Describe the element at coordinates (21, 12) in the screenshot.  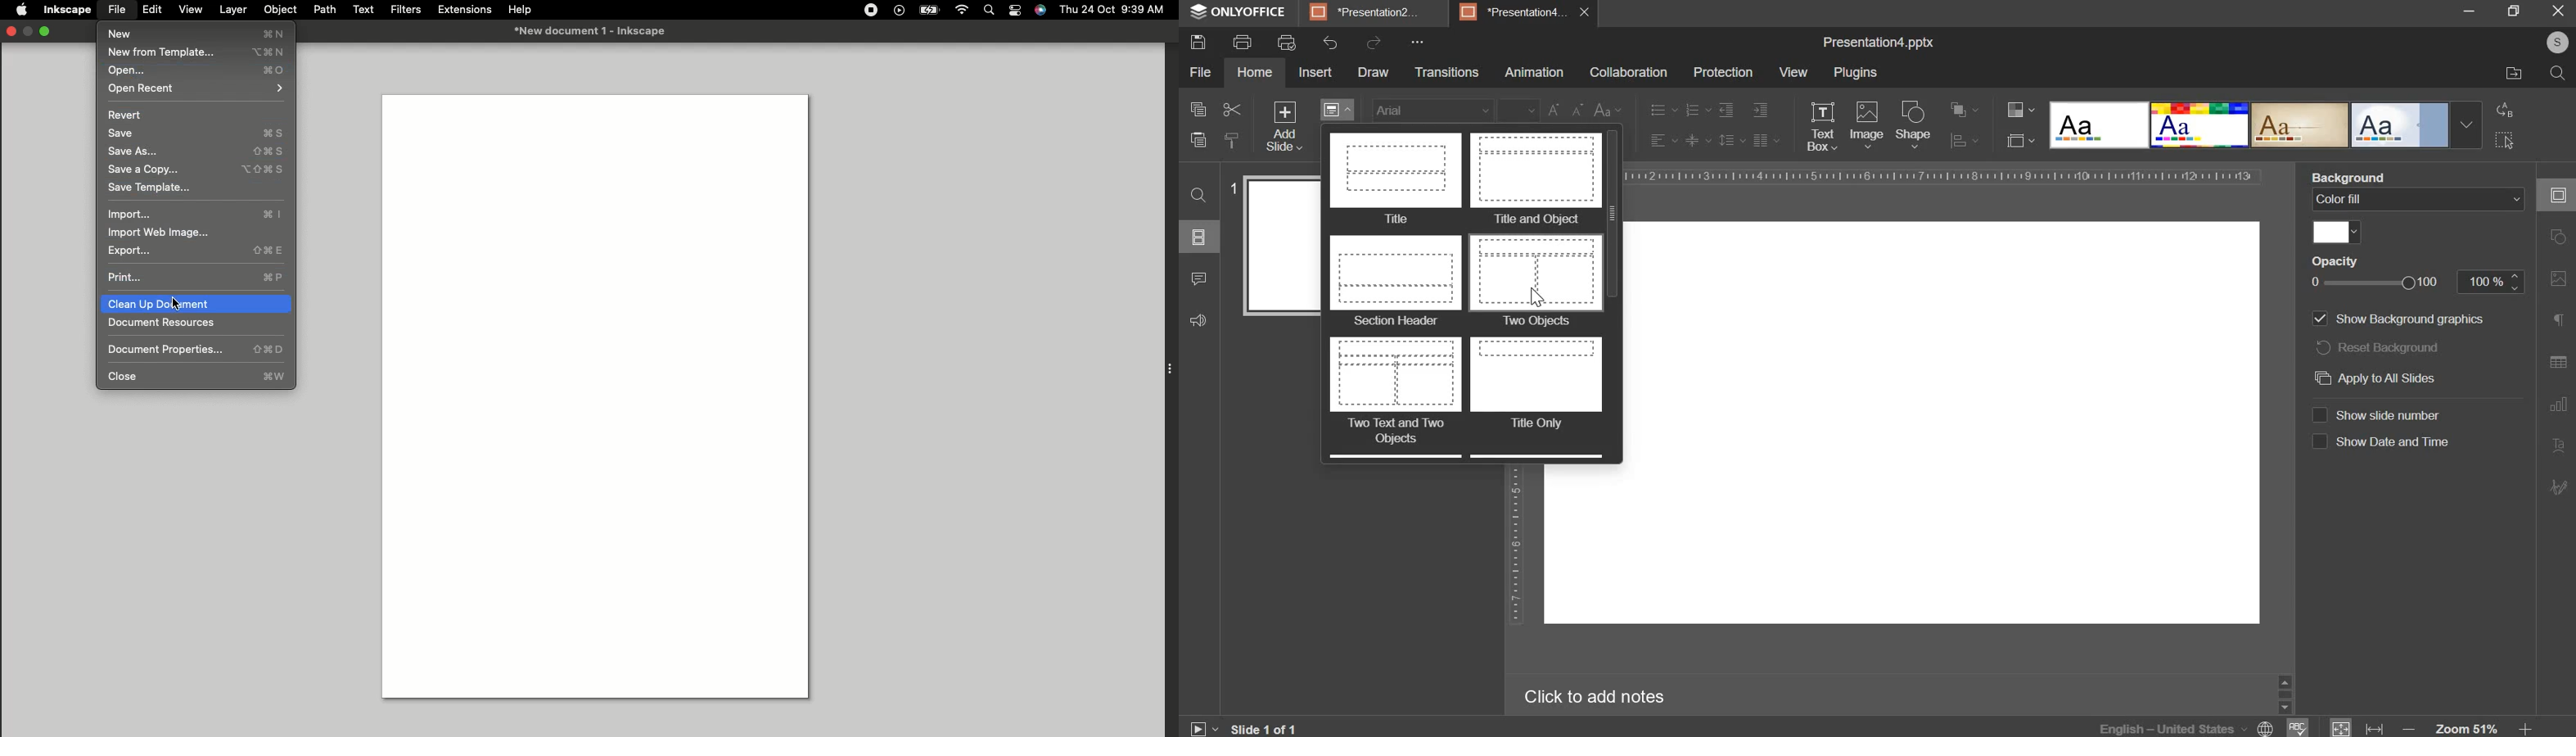
I see `Apple logo` at that location.